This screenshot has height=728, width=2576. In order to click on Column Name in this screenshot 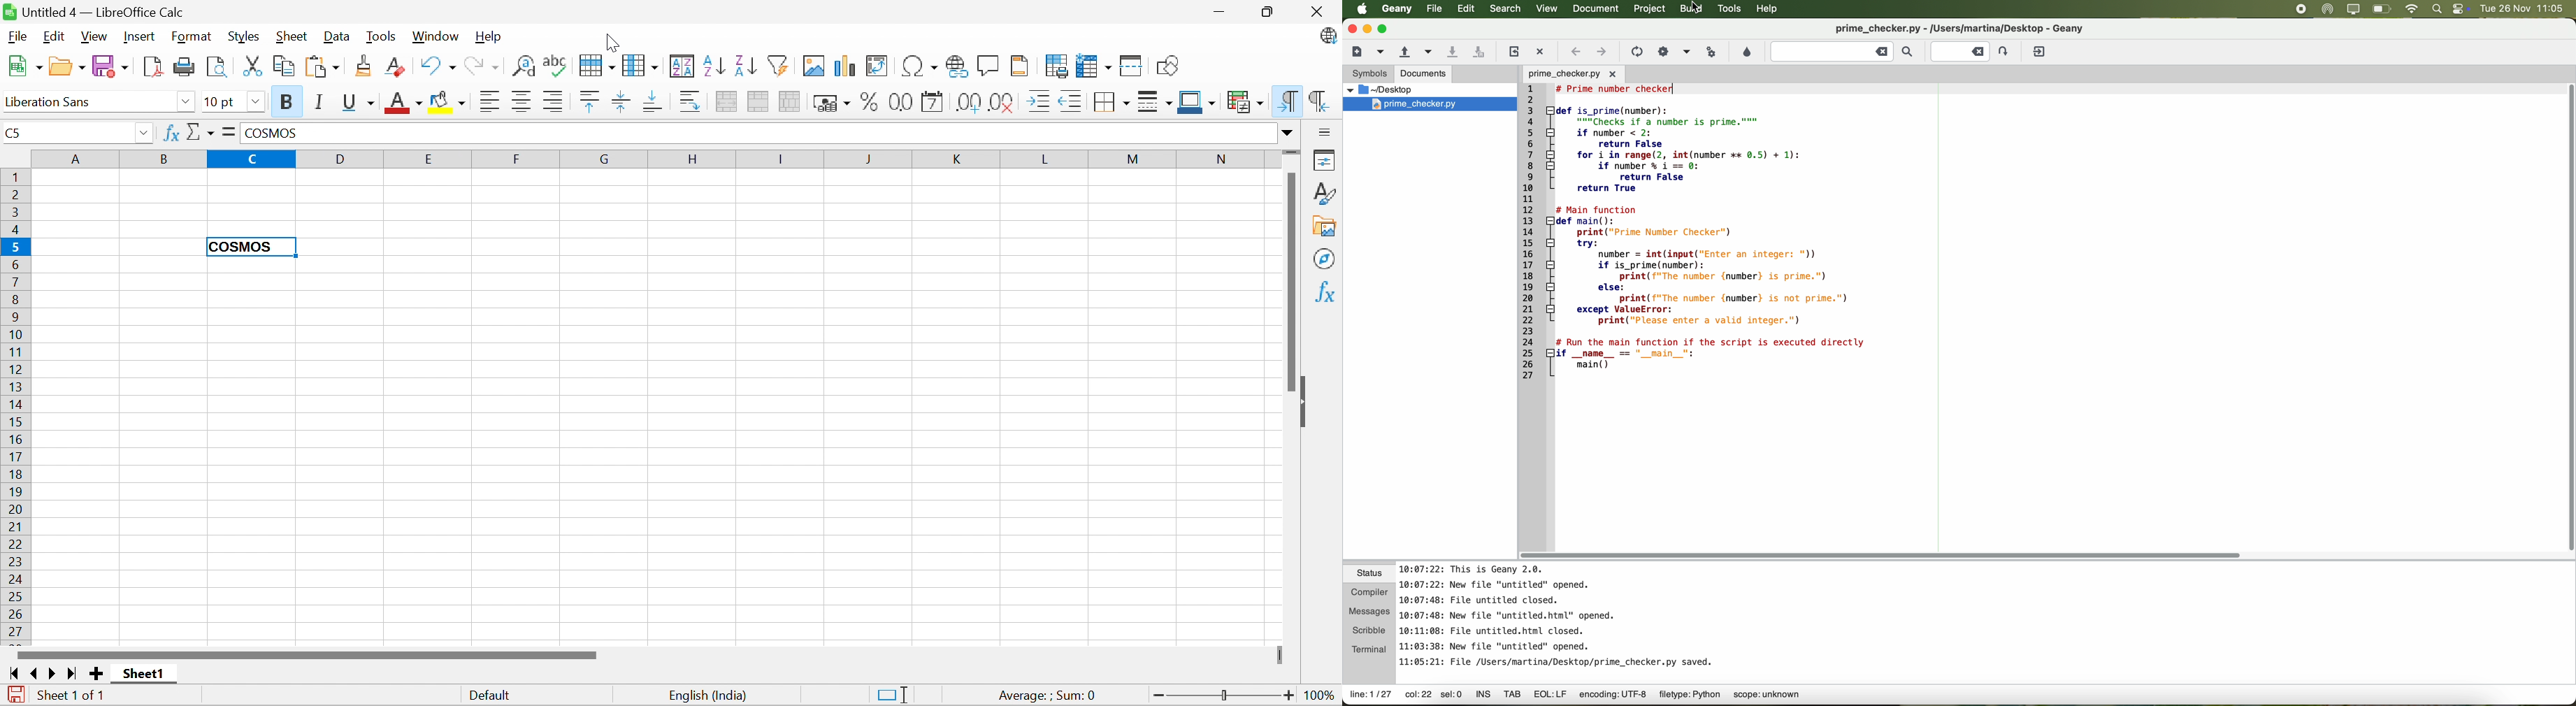, I will do `click(649, 157)`.